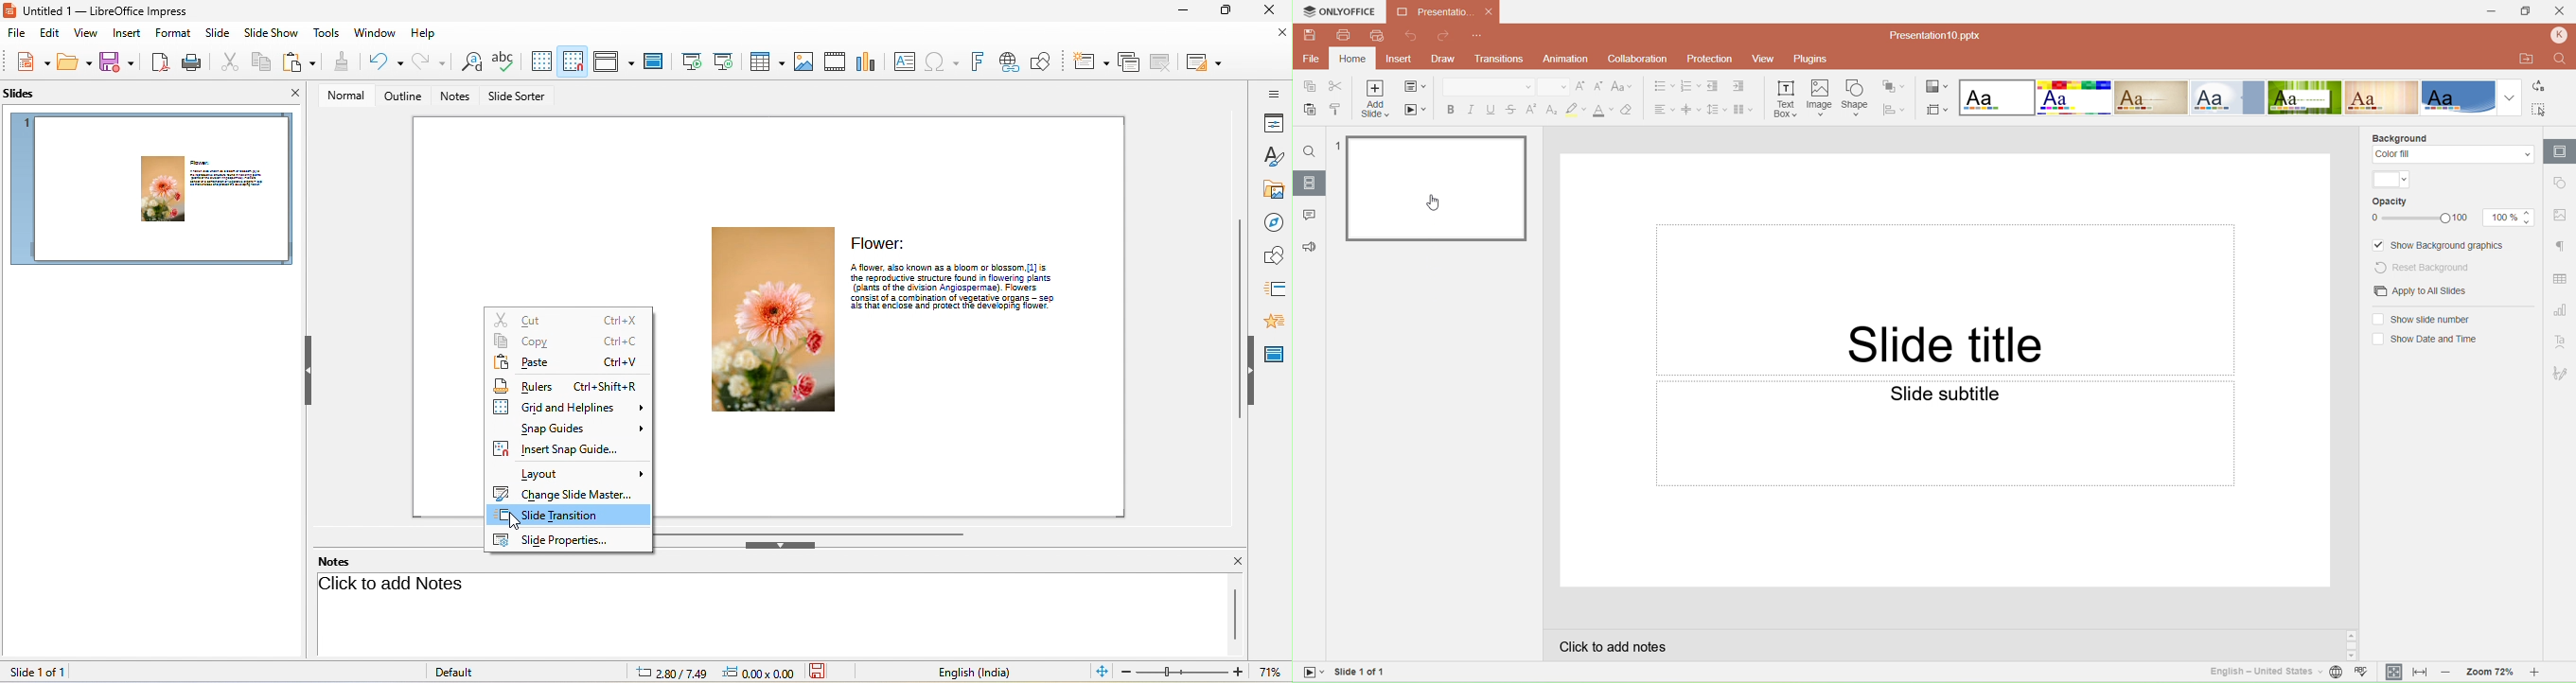 The height and width of the screenshot is (700, 2576). Describe the element at coordinates (1937, 107) in the screenshot. I see `Select slide size` at that location.